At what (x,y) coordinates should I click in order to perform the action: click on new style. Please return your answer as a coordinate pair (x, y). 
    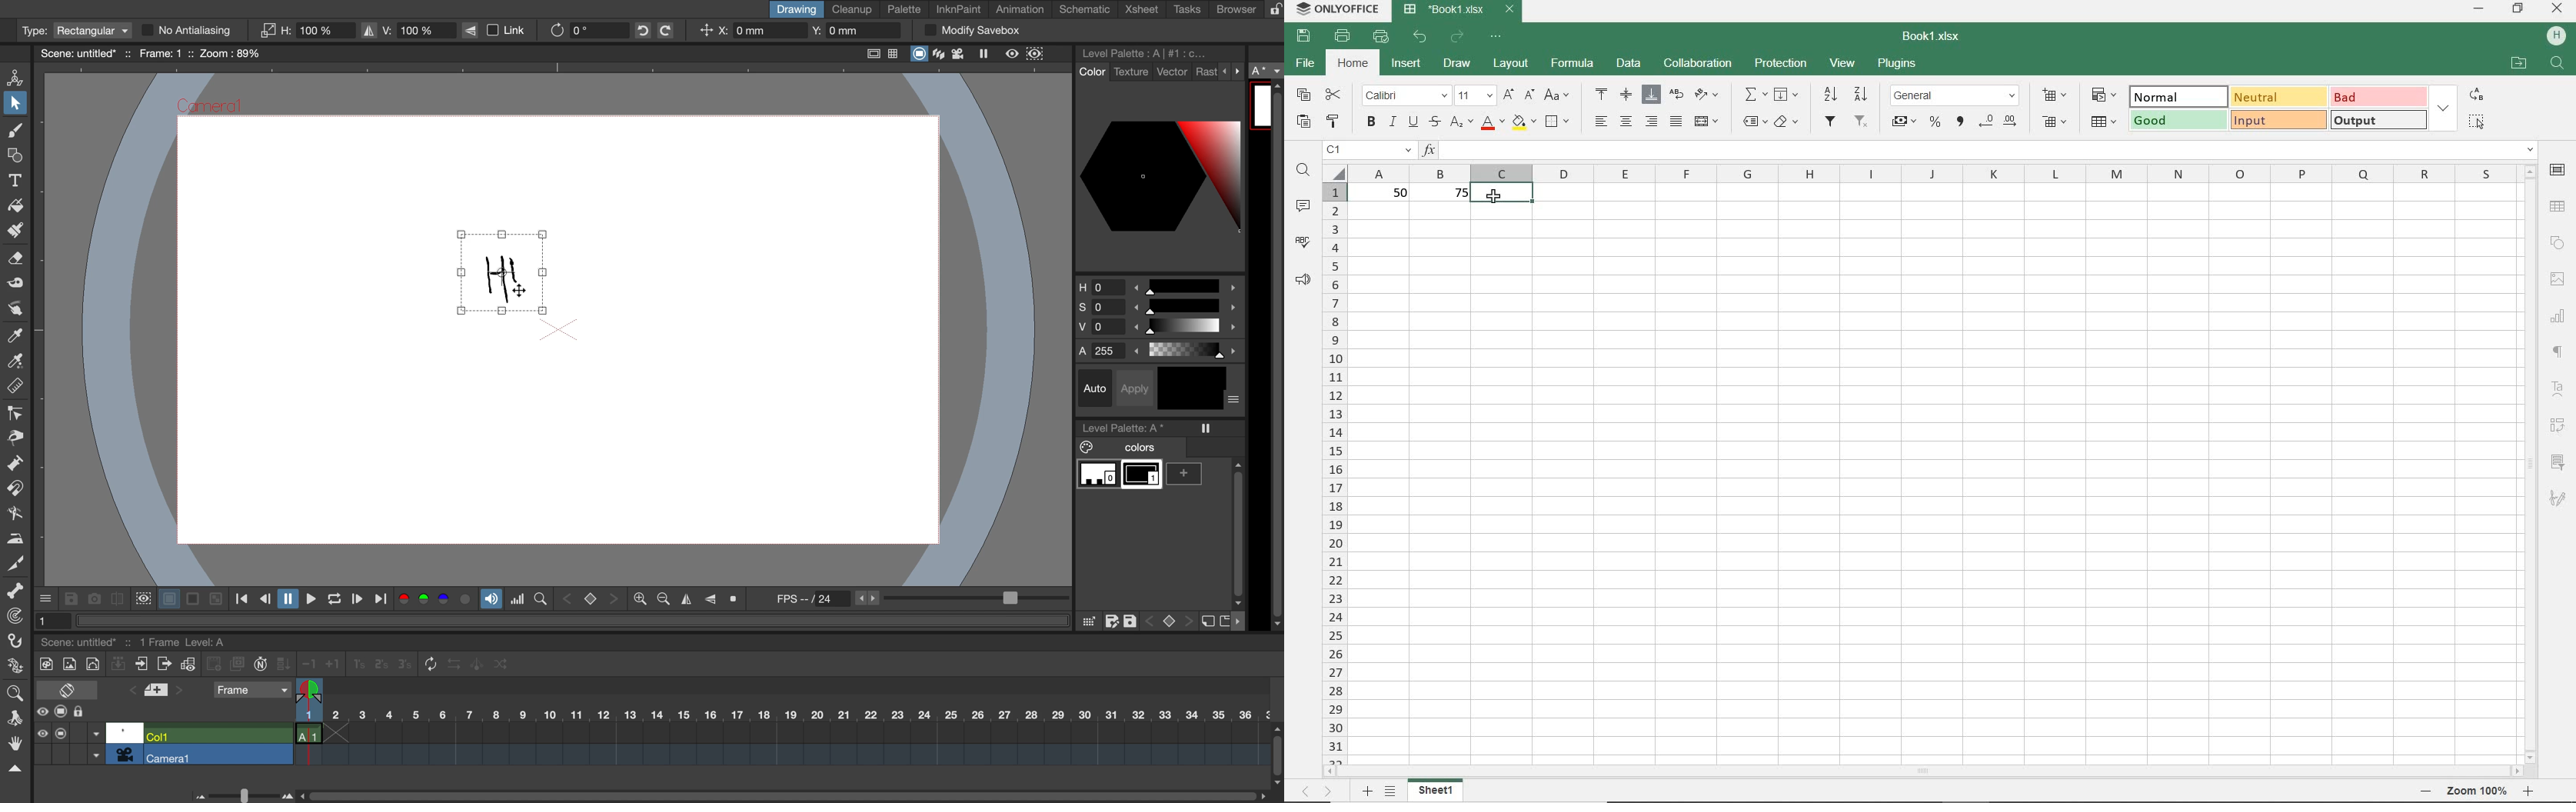
    Looking at the image, I should click on (1207, 622).